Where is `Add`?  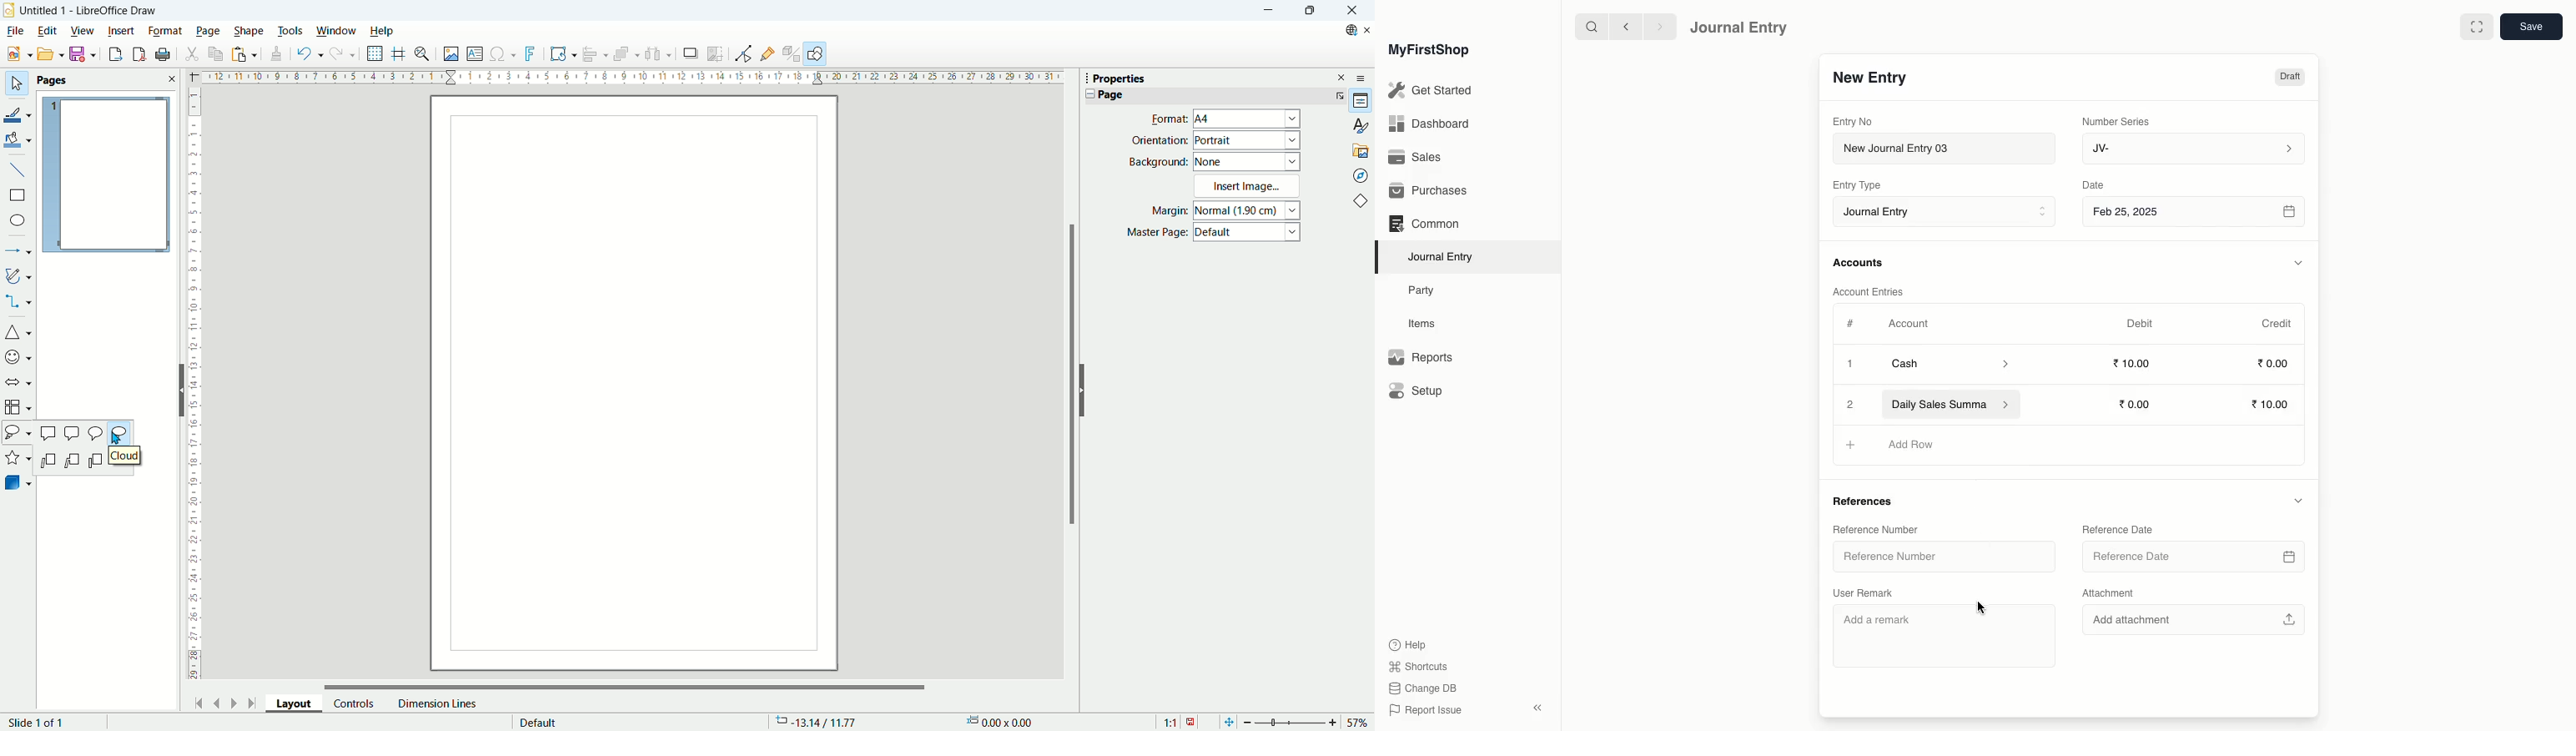 Add is located at coordinates (1848, 444).